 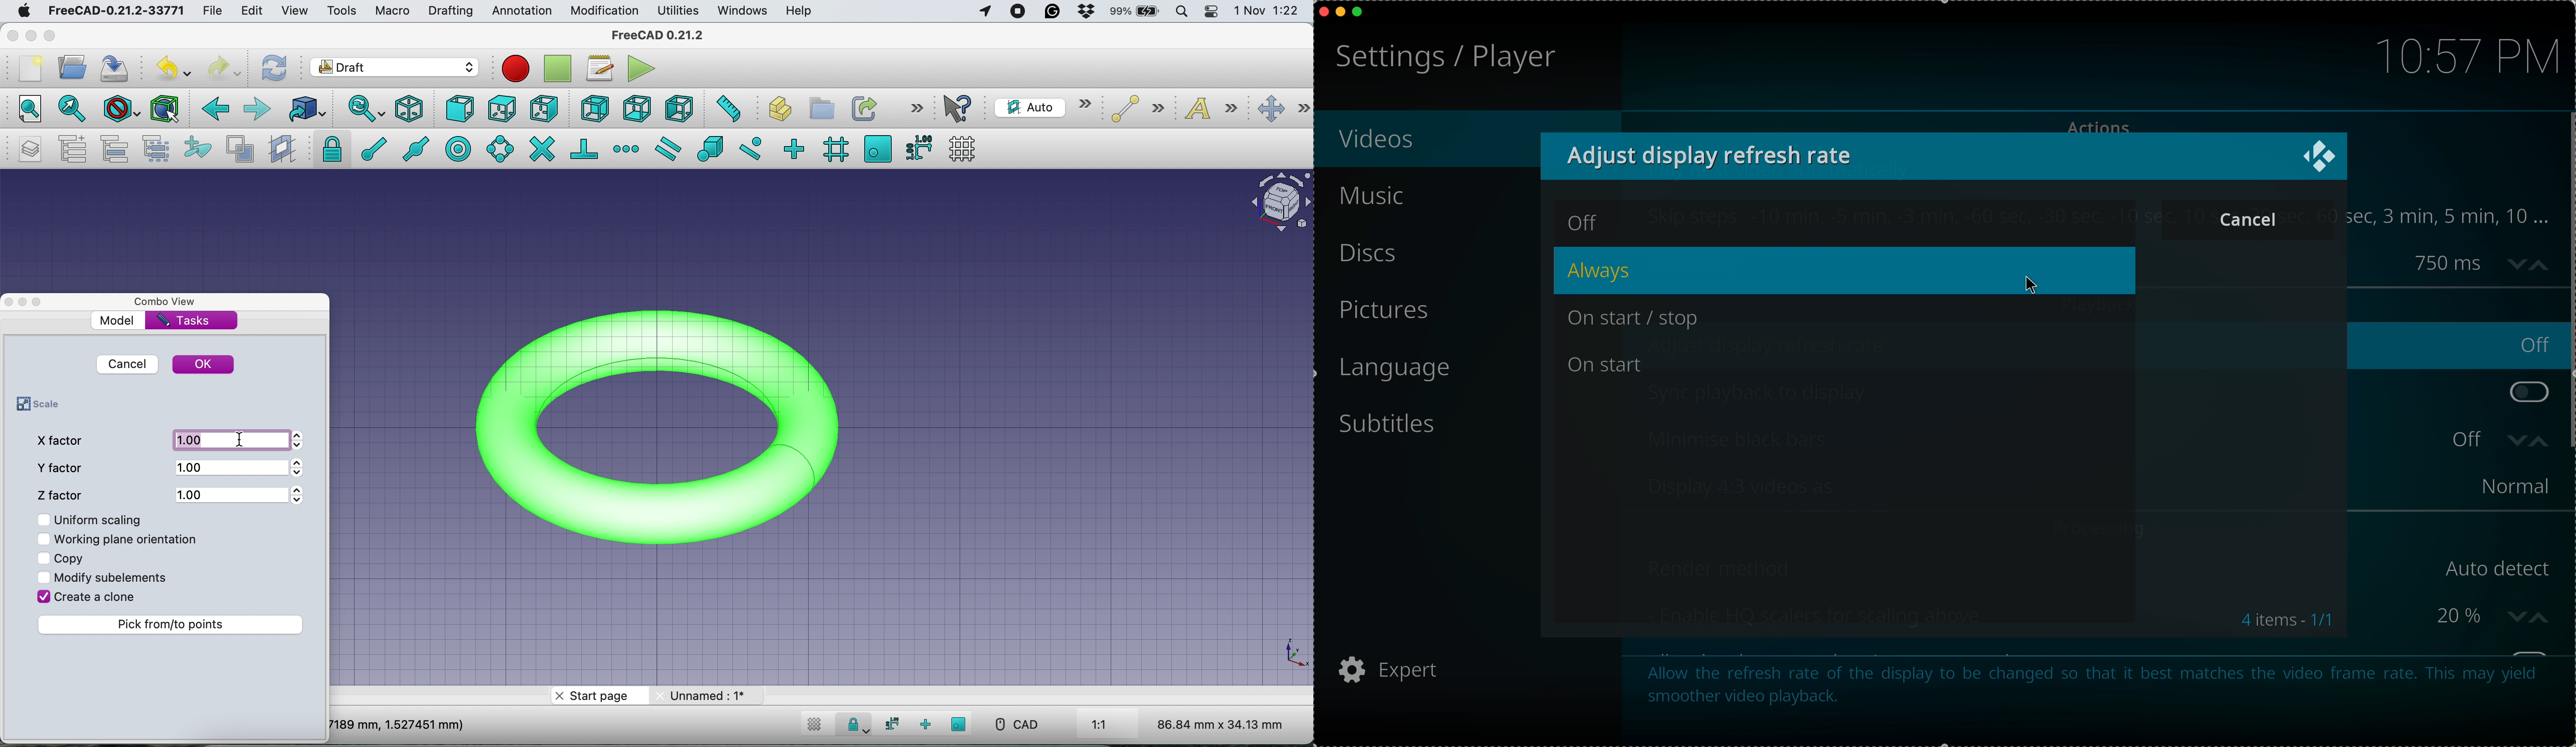 I want to click on Pictures, so click(x=1391, y=307).